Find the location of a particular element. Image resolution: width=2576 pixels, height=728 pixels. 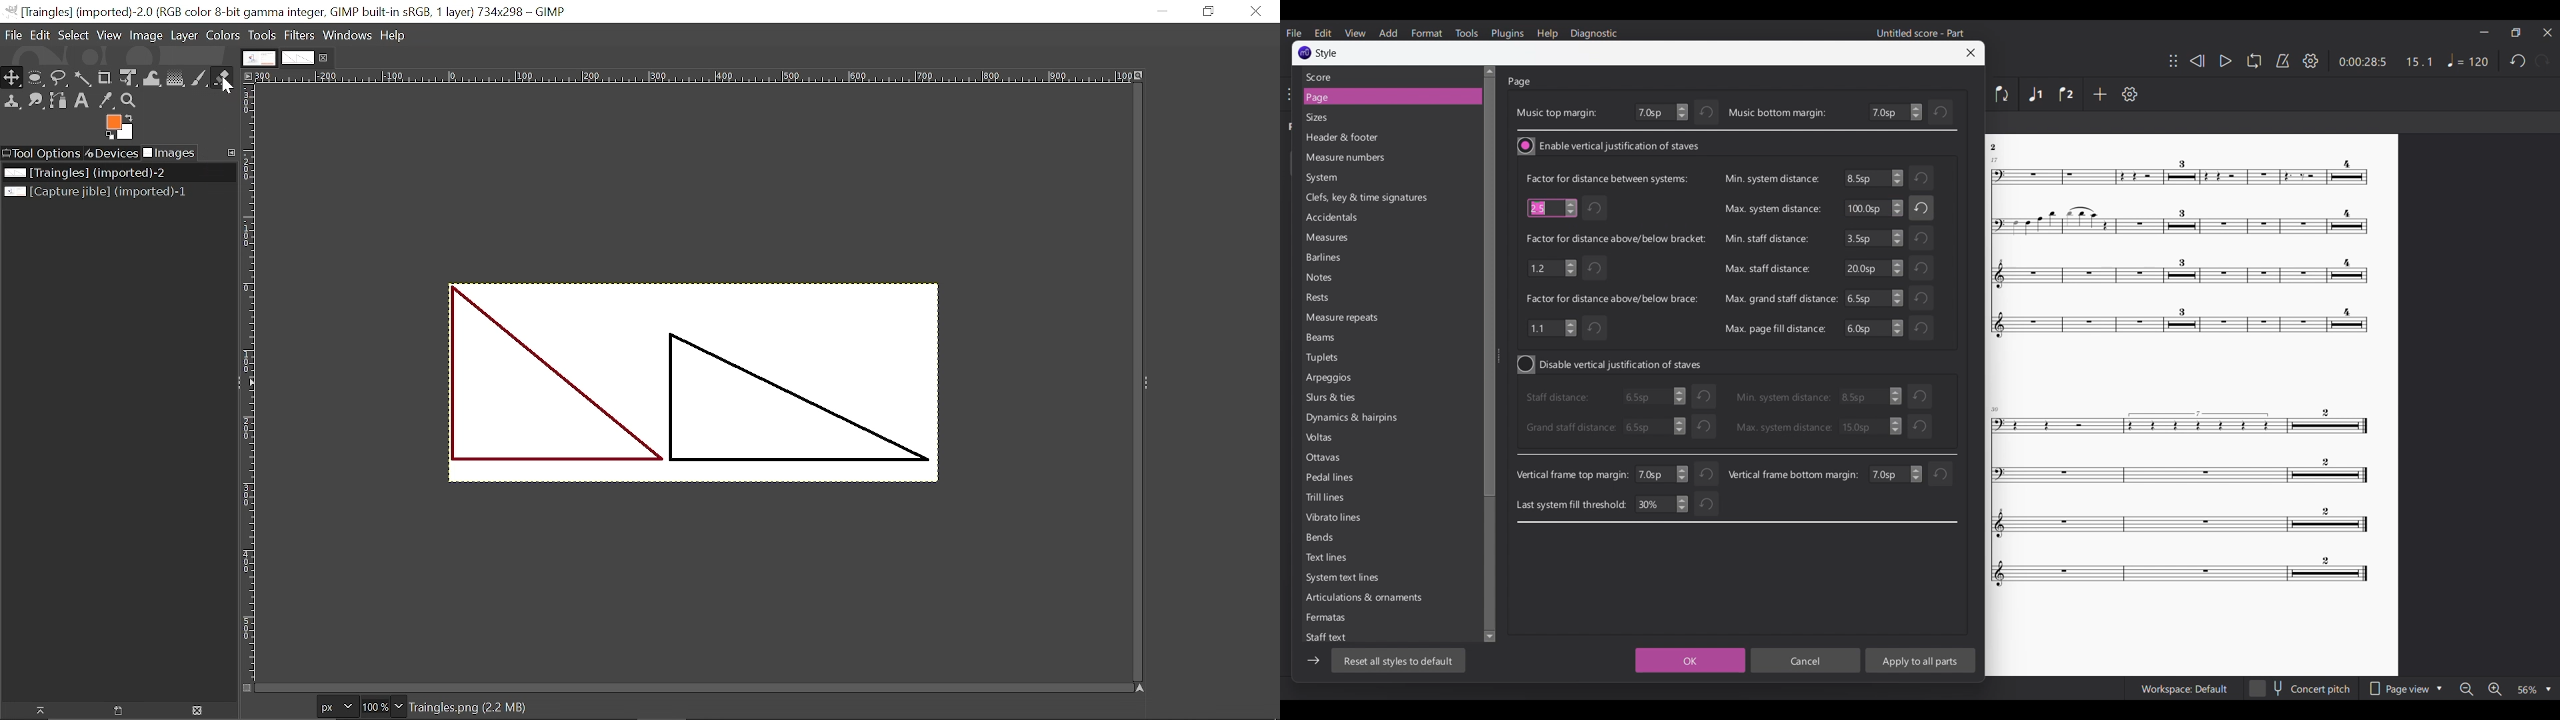

Max. staff distance is located at coordinates (1765, 269).